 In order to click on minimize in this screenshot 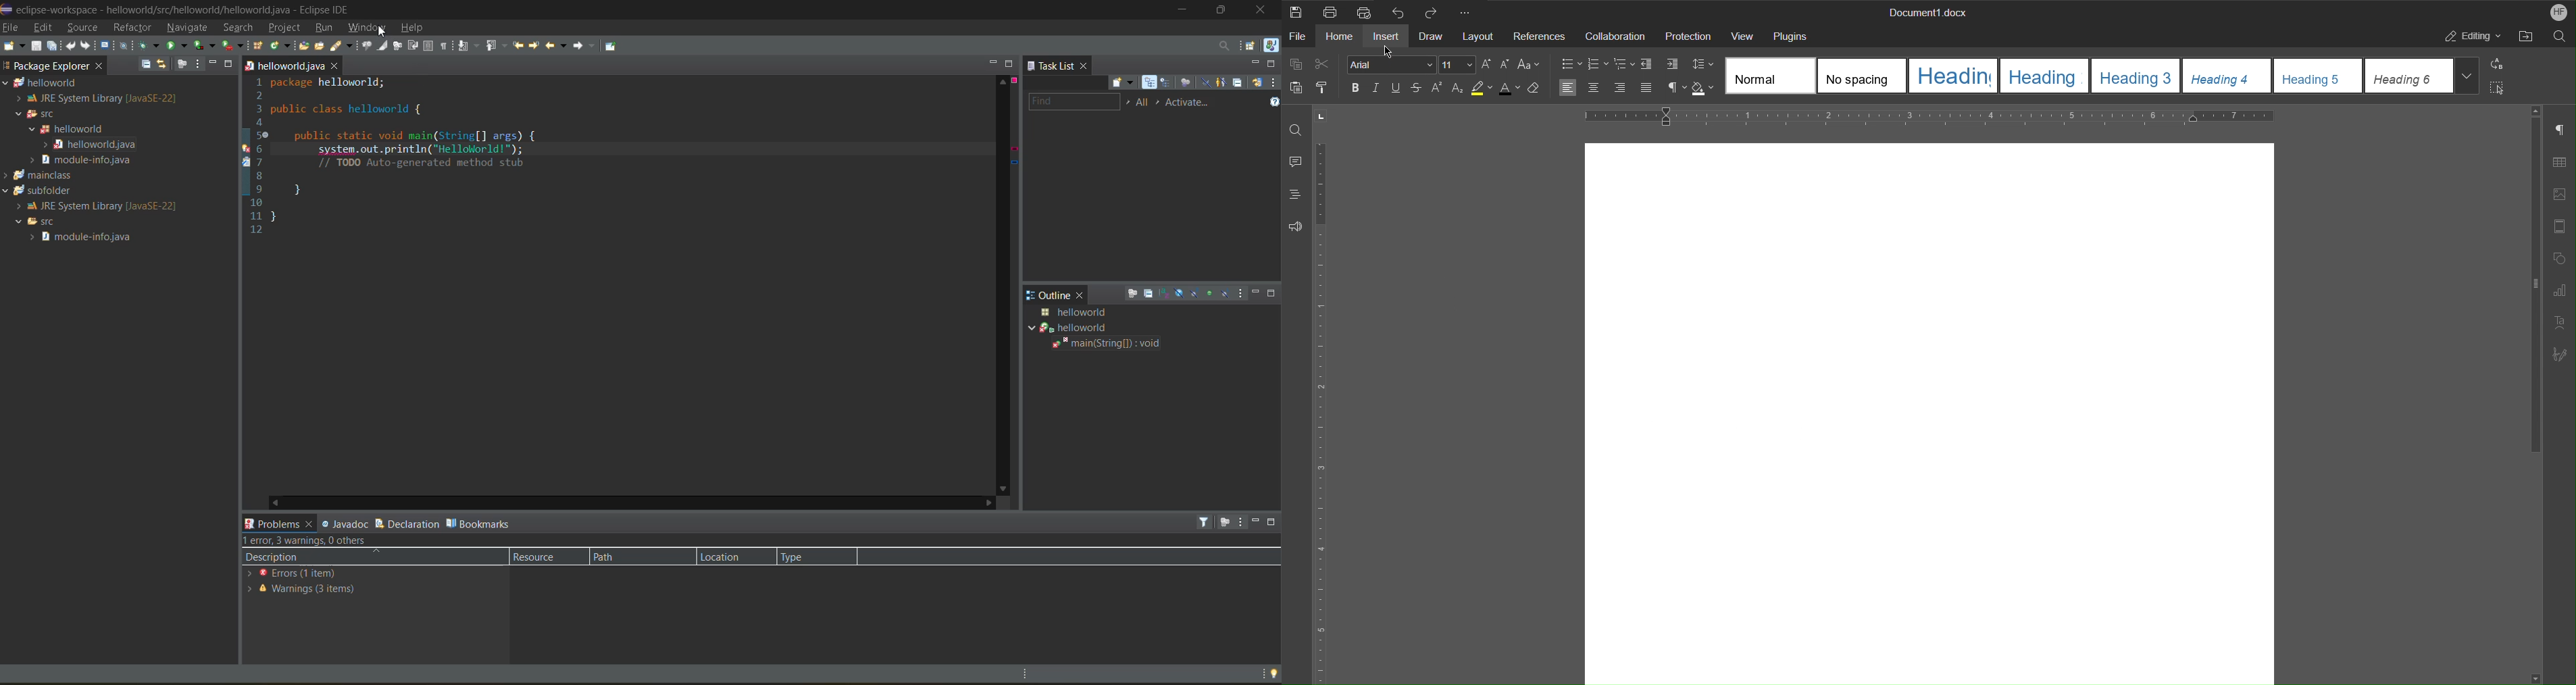, I will do `click(213, 64)`.